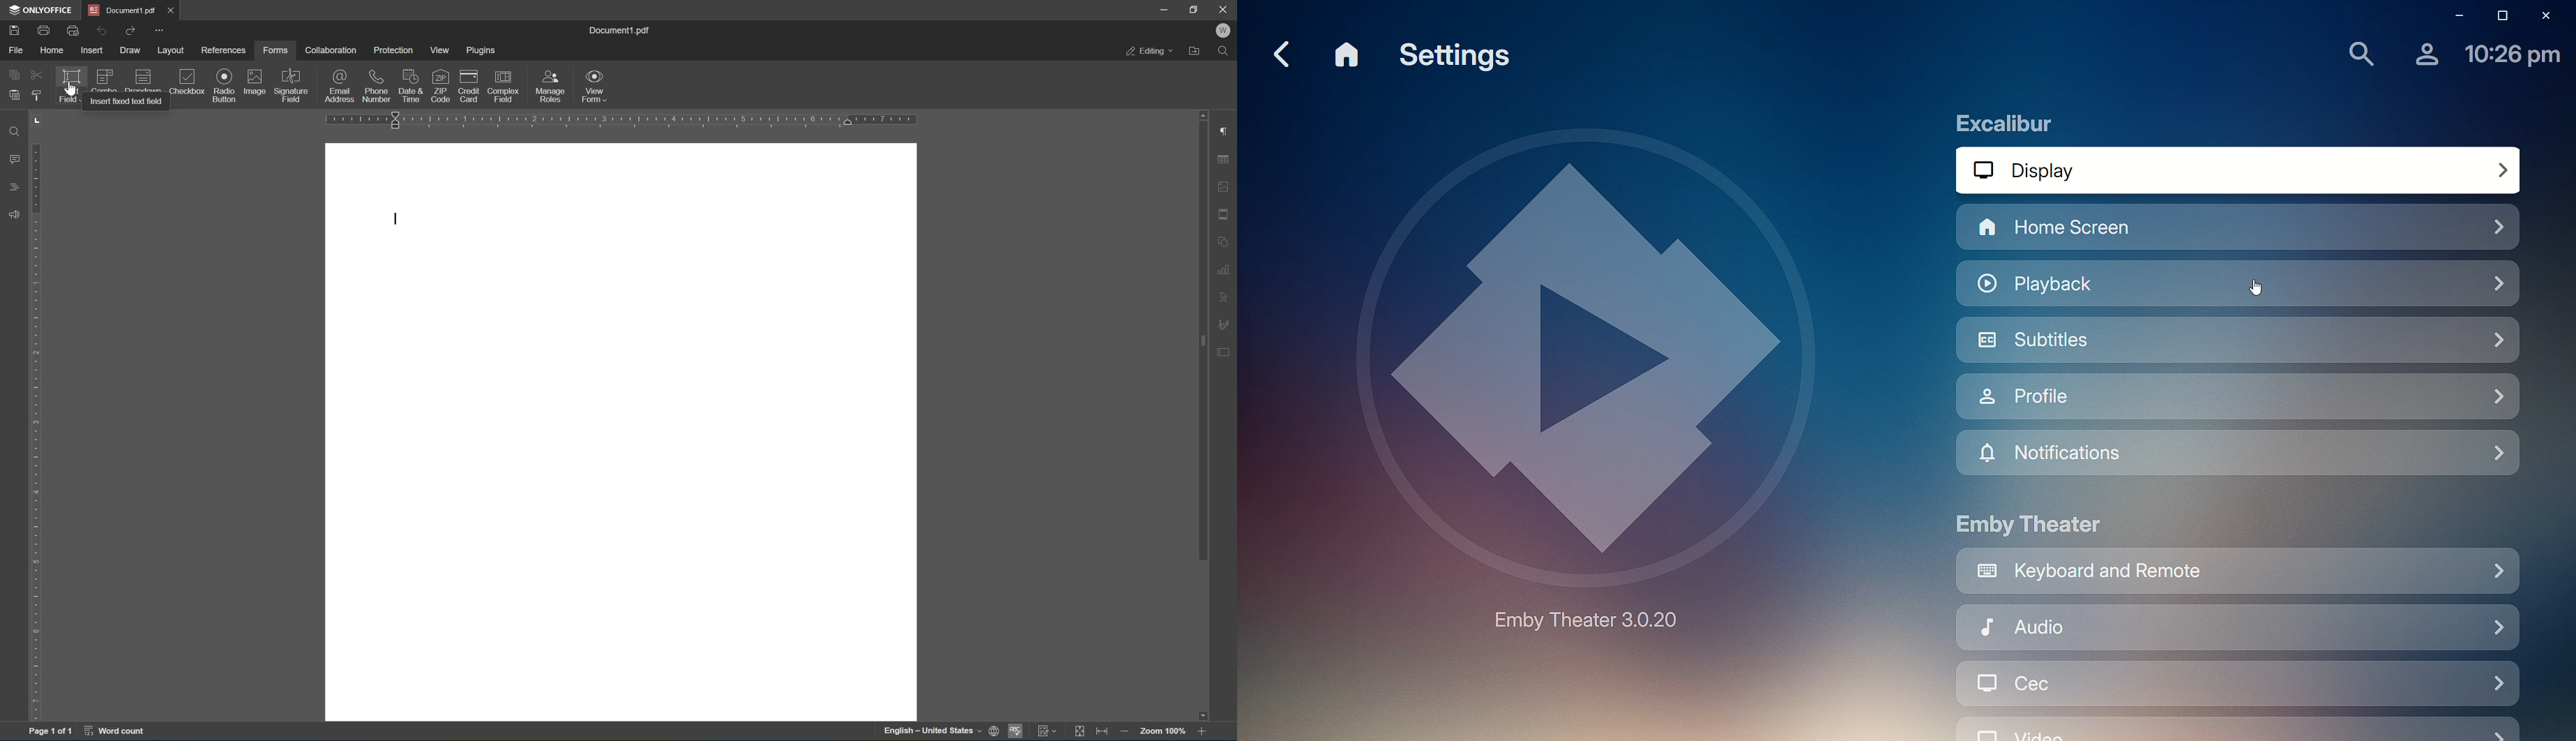 The width and height of the screenshot is (2576, 756). What do you see at coordinates (161, 30) in the screenshot?
I see `more` at bounding box center [161, 30].